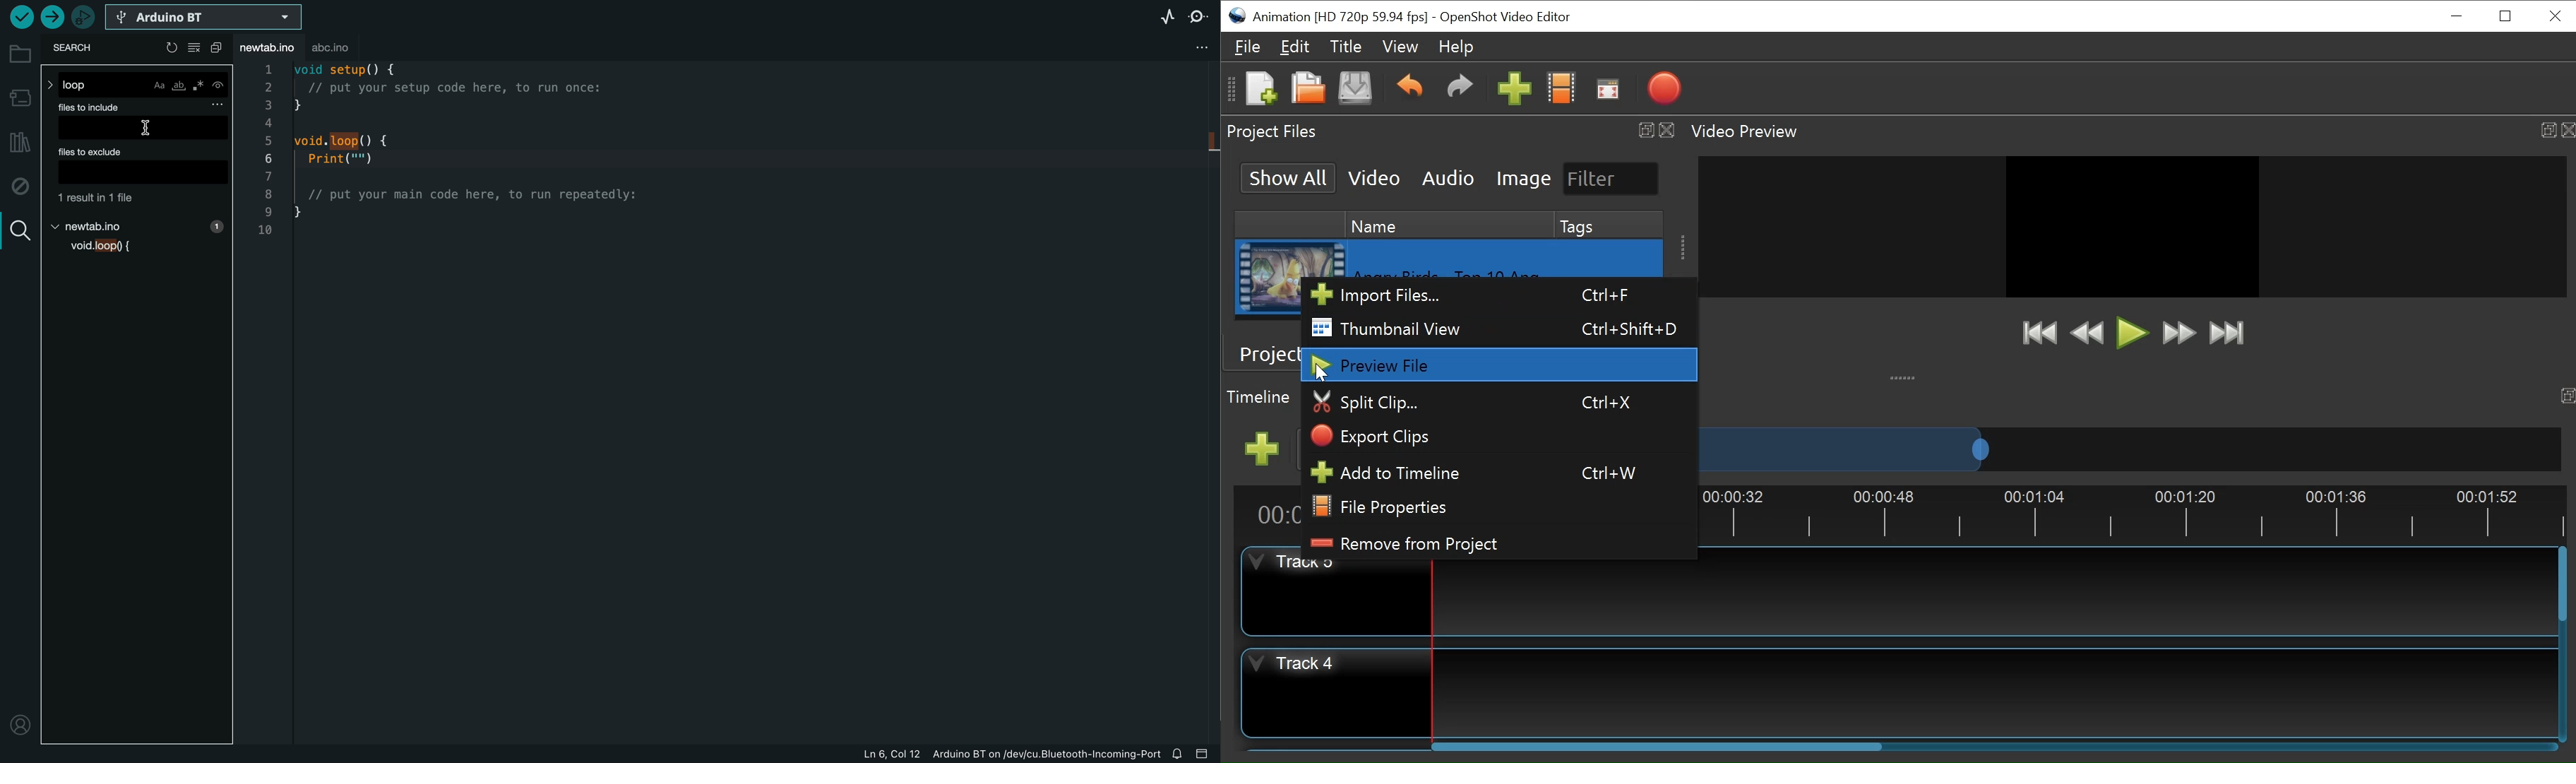  What do you see at coordinates (137, 84) in the screenshot?
I see `loop` at bounding box center [137, 84].